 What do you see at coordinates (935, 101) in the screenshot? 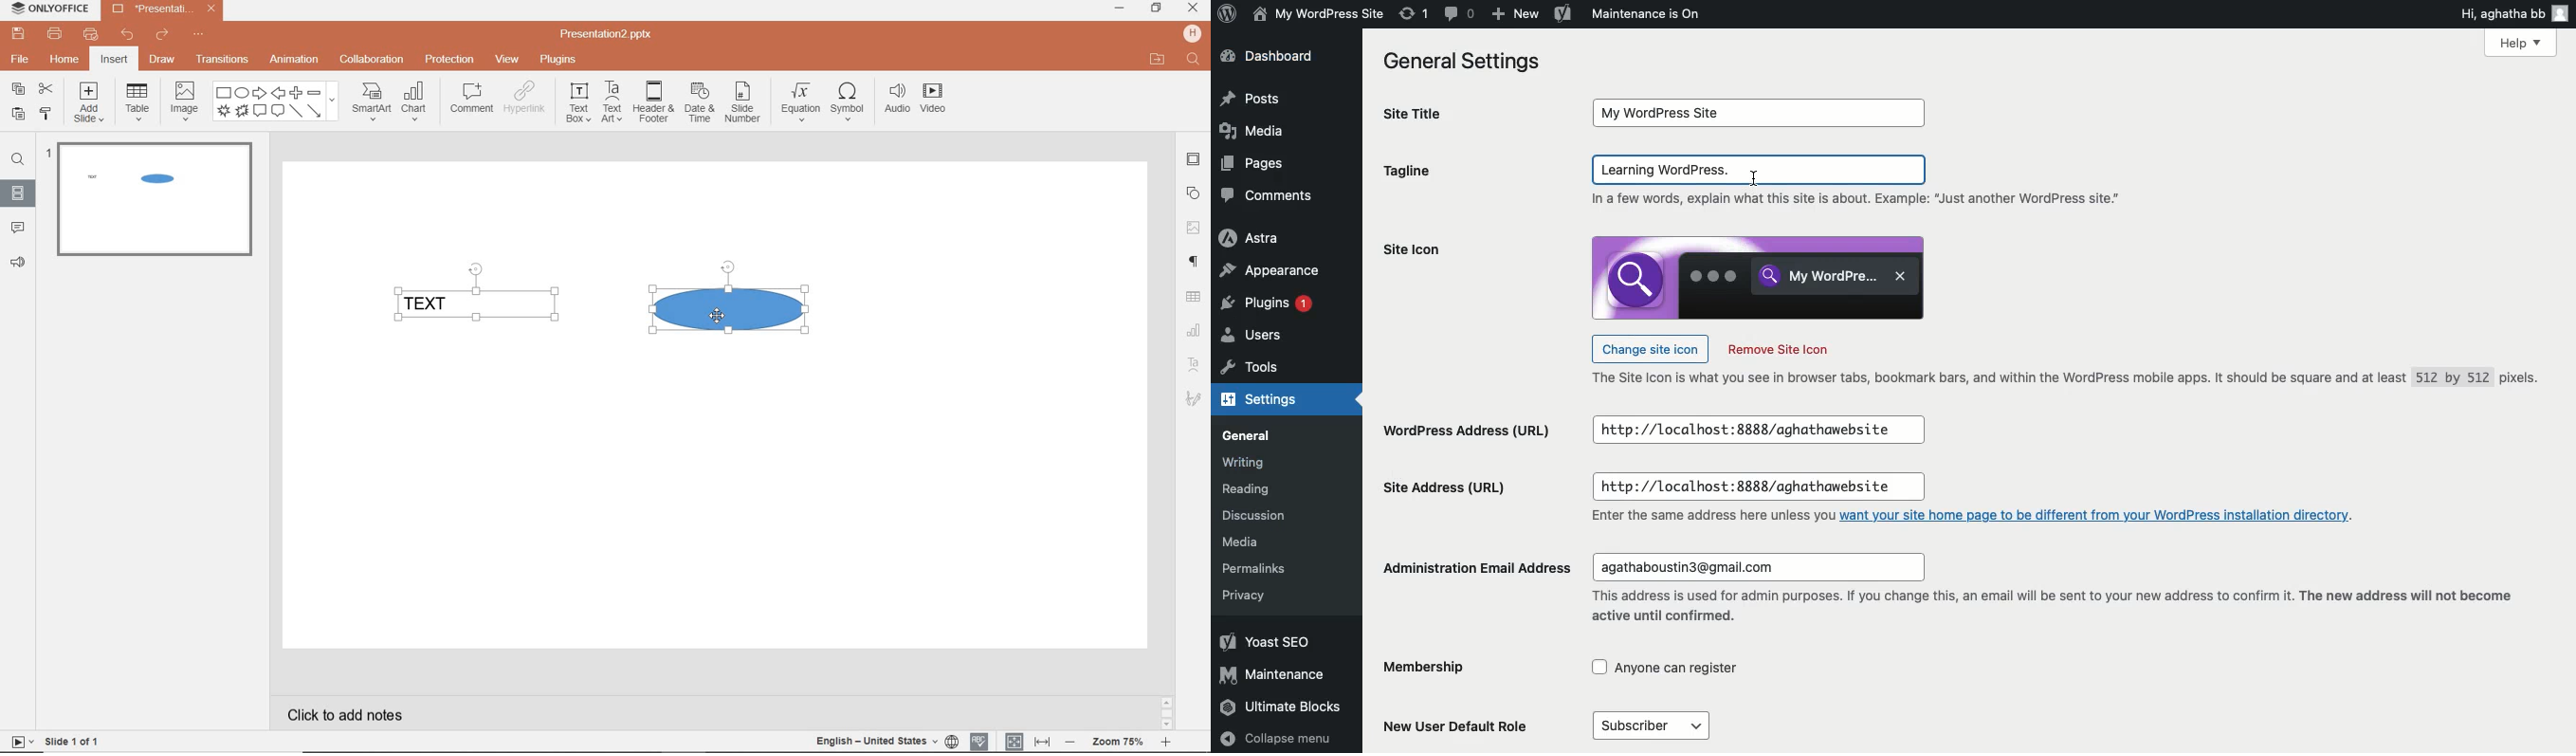
I see `video` at bounding box center [935, 101].